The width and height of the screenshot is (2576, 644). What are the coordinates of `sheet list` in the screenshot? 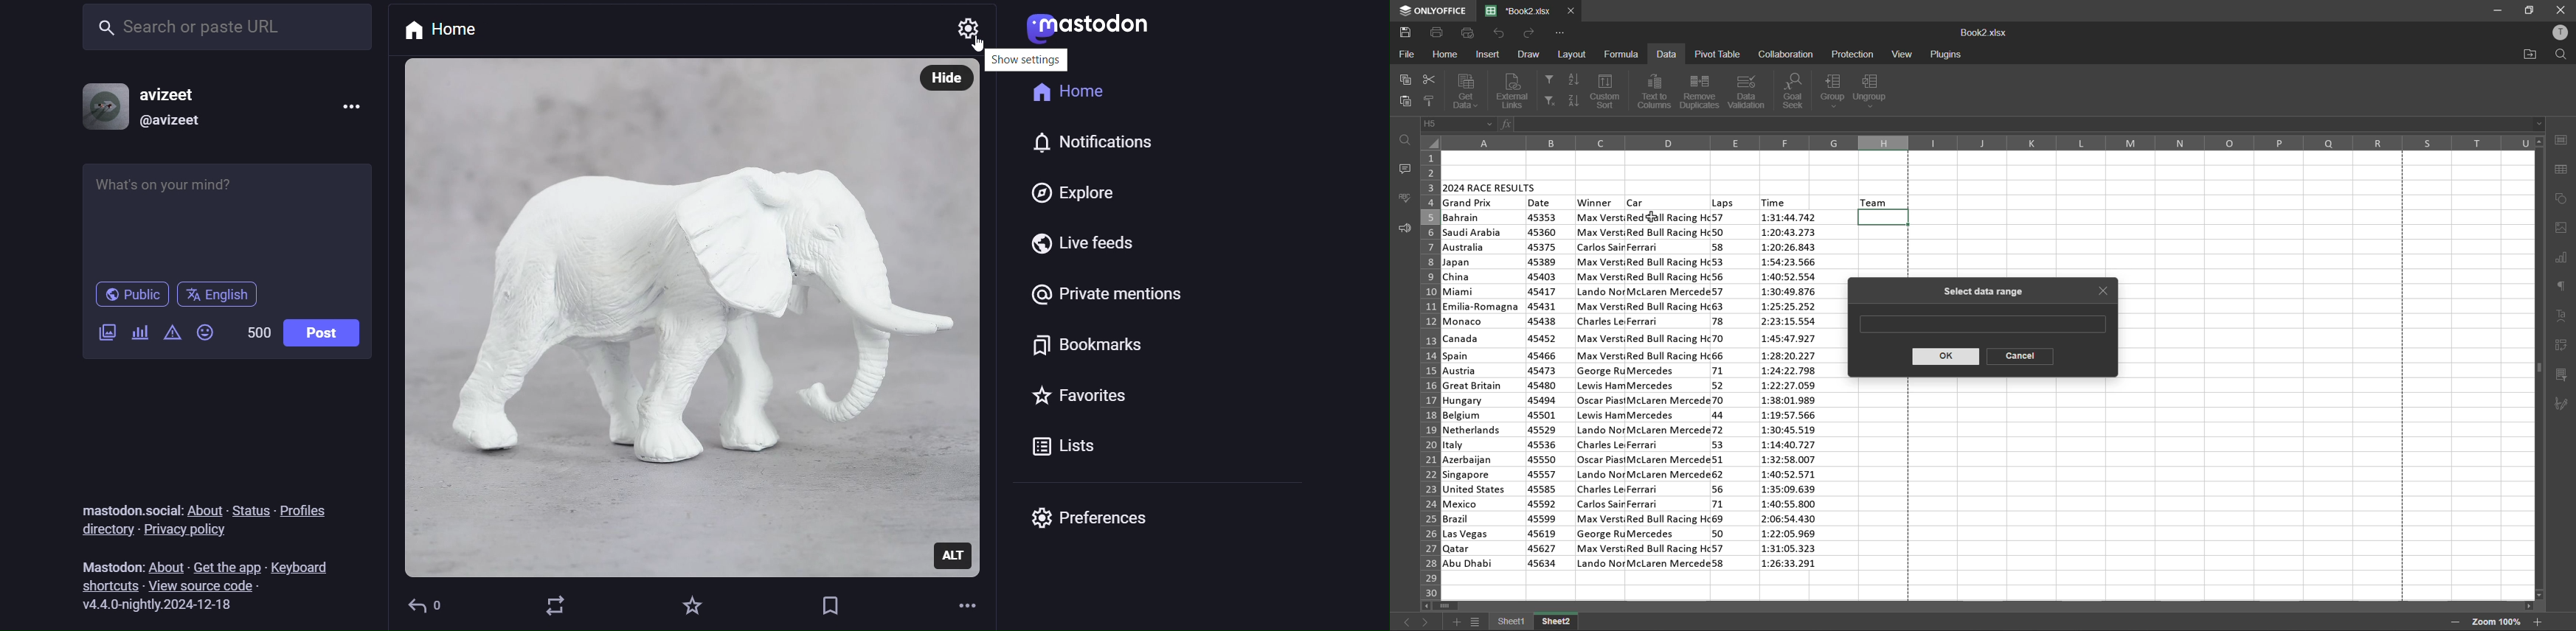 It's located at (1478, 624).